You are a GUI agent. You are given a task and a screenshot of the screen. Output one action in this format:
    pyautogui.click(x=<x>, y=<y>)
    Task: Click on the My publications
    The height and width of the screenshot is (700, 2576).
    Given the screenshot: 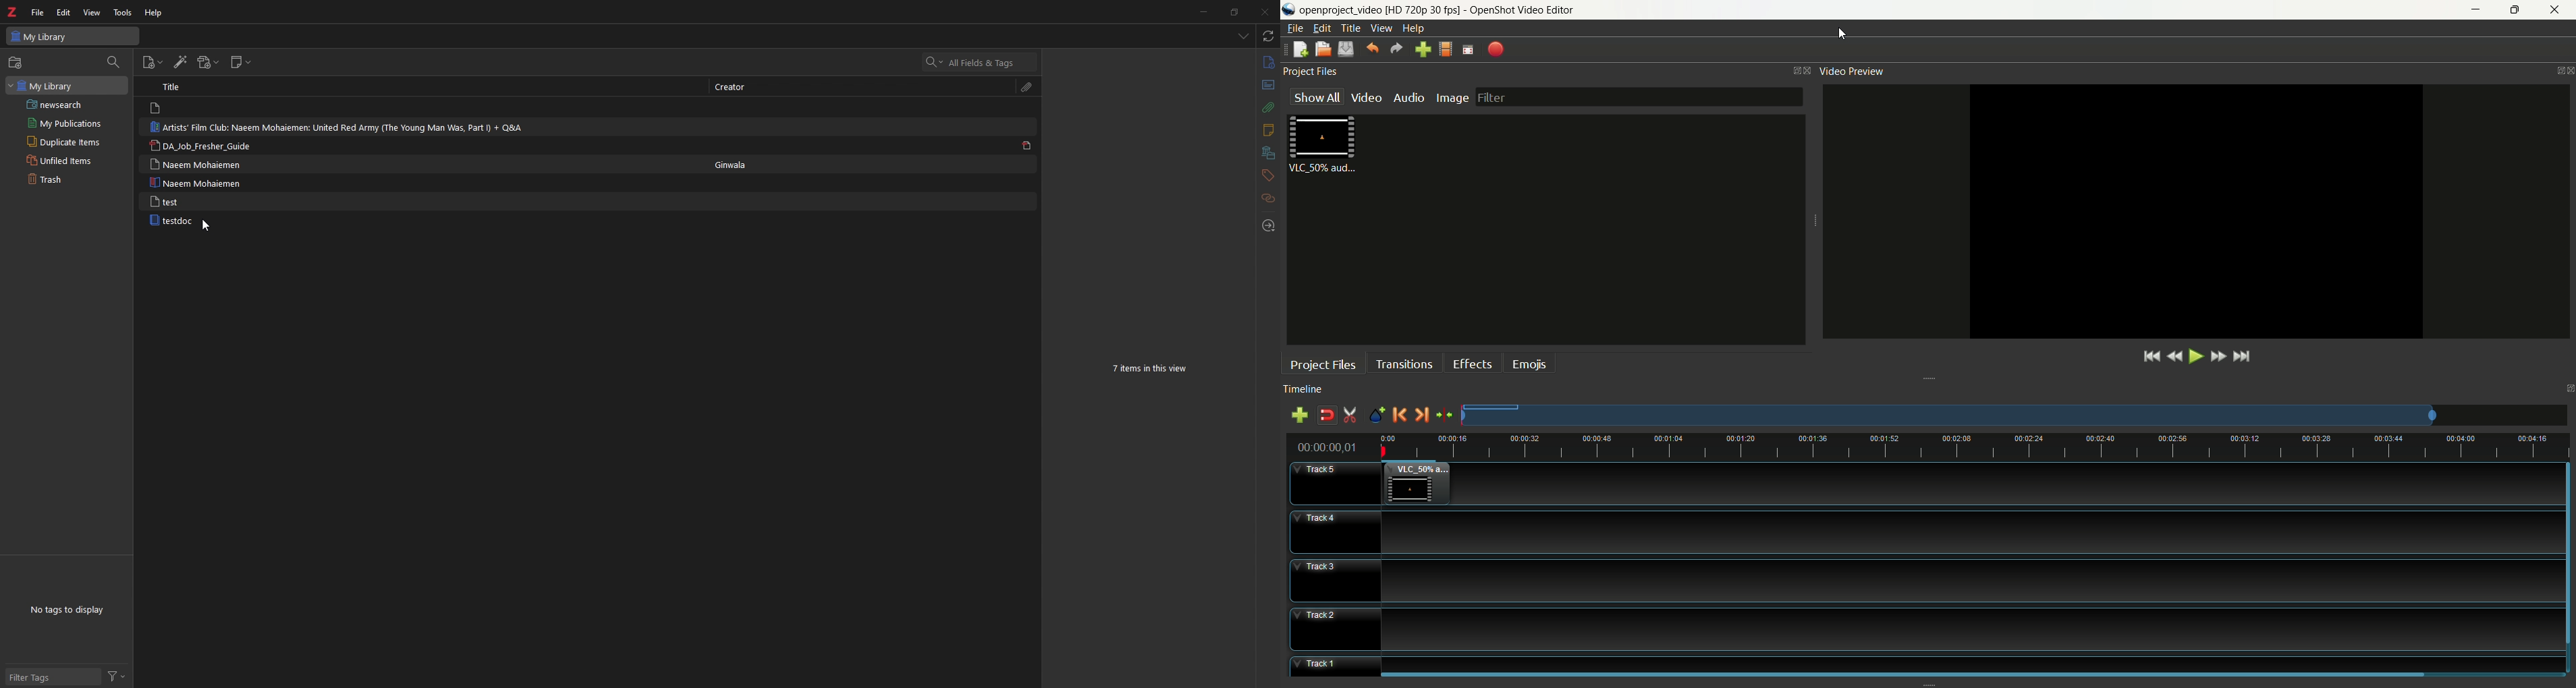 What is the action you would take?
    pyautogui.click(x=64, y=123)
    